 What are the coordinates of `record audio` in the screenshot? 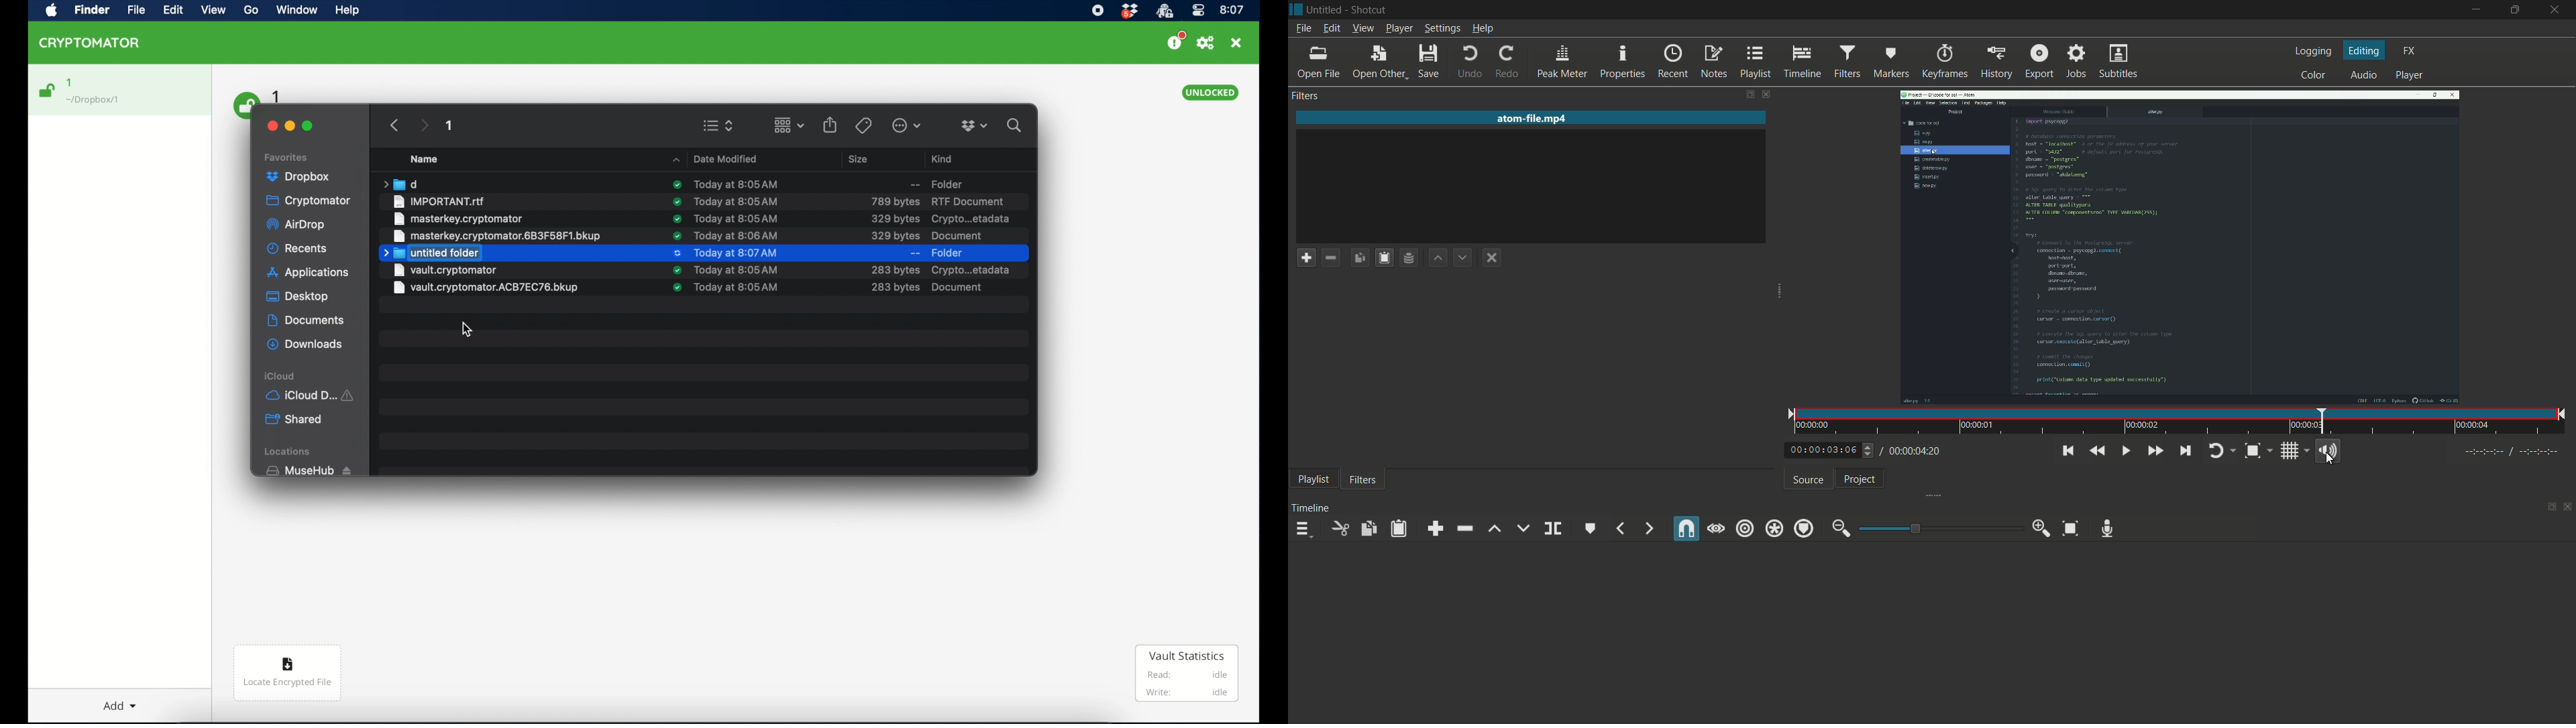 It's located at (2108, 529).